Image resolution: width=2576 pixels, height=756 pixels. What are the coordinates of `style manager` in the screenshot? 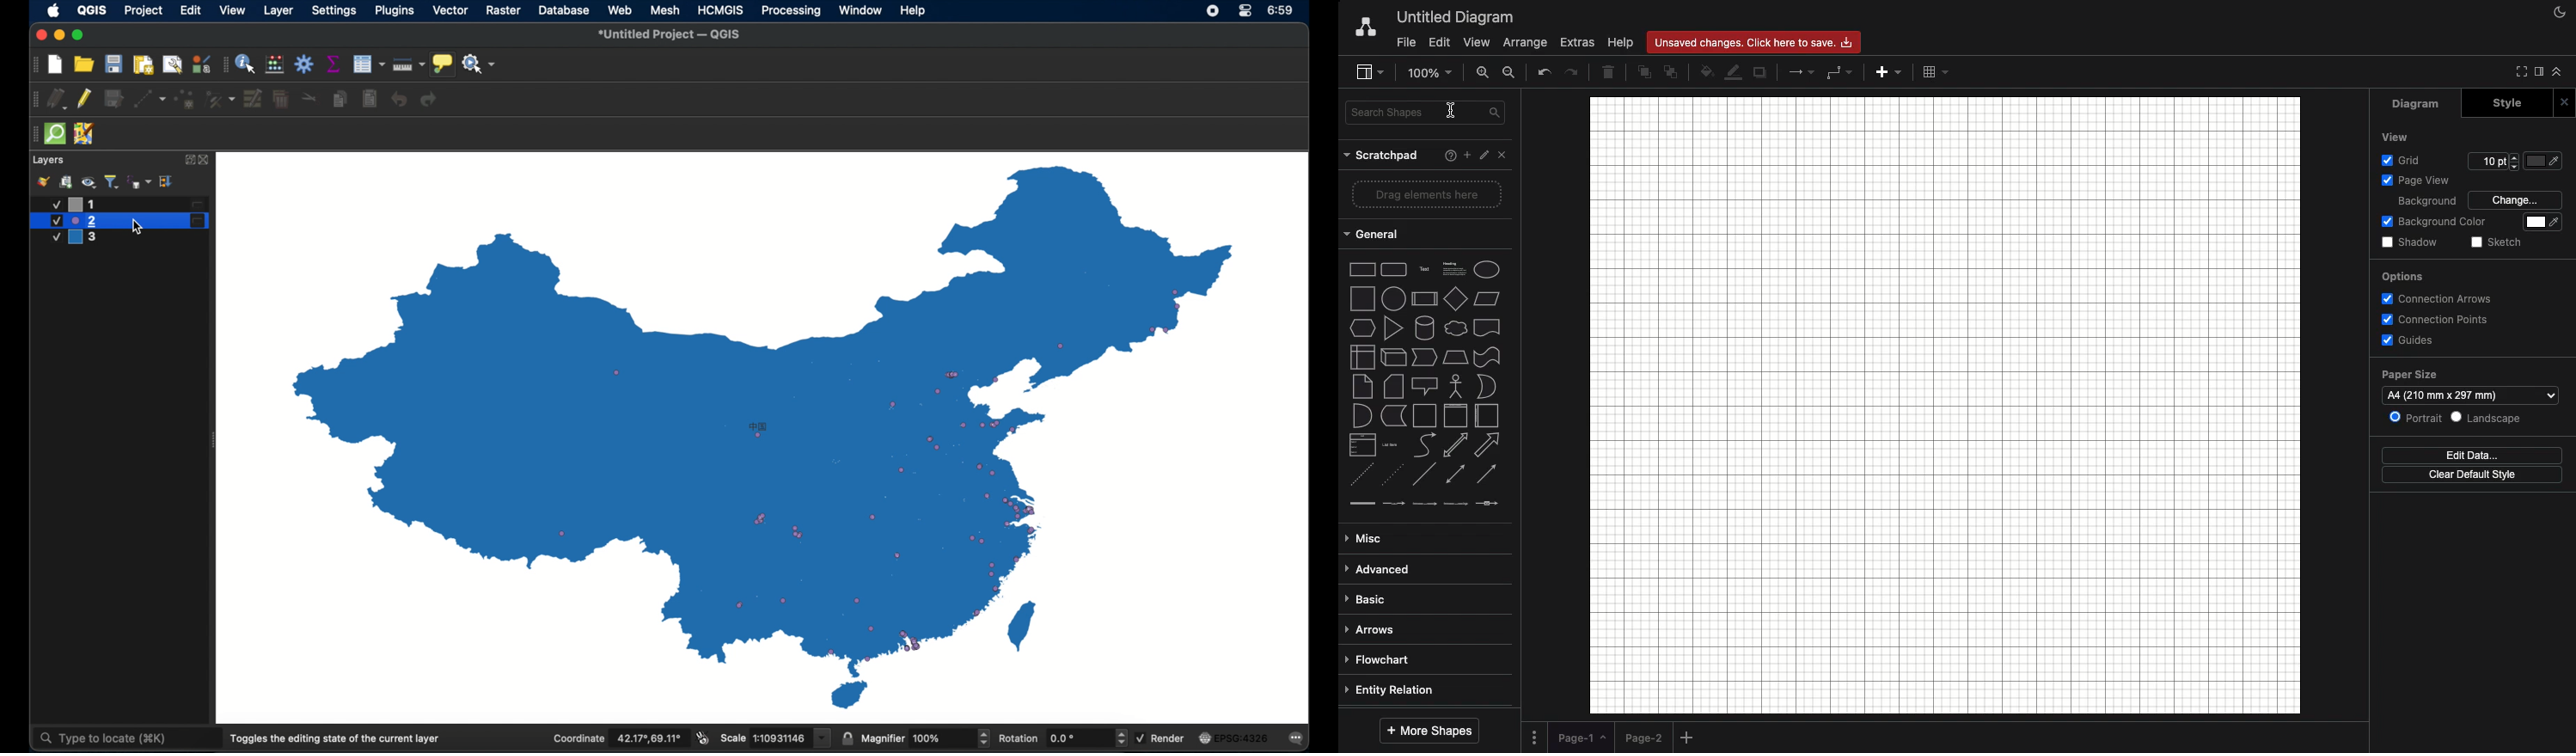 It's located at (201, 63).